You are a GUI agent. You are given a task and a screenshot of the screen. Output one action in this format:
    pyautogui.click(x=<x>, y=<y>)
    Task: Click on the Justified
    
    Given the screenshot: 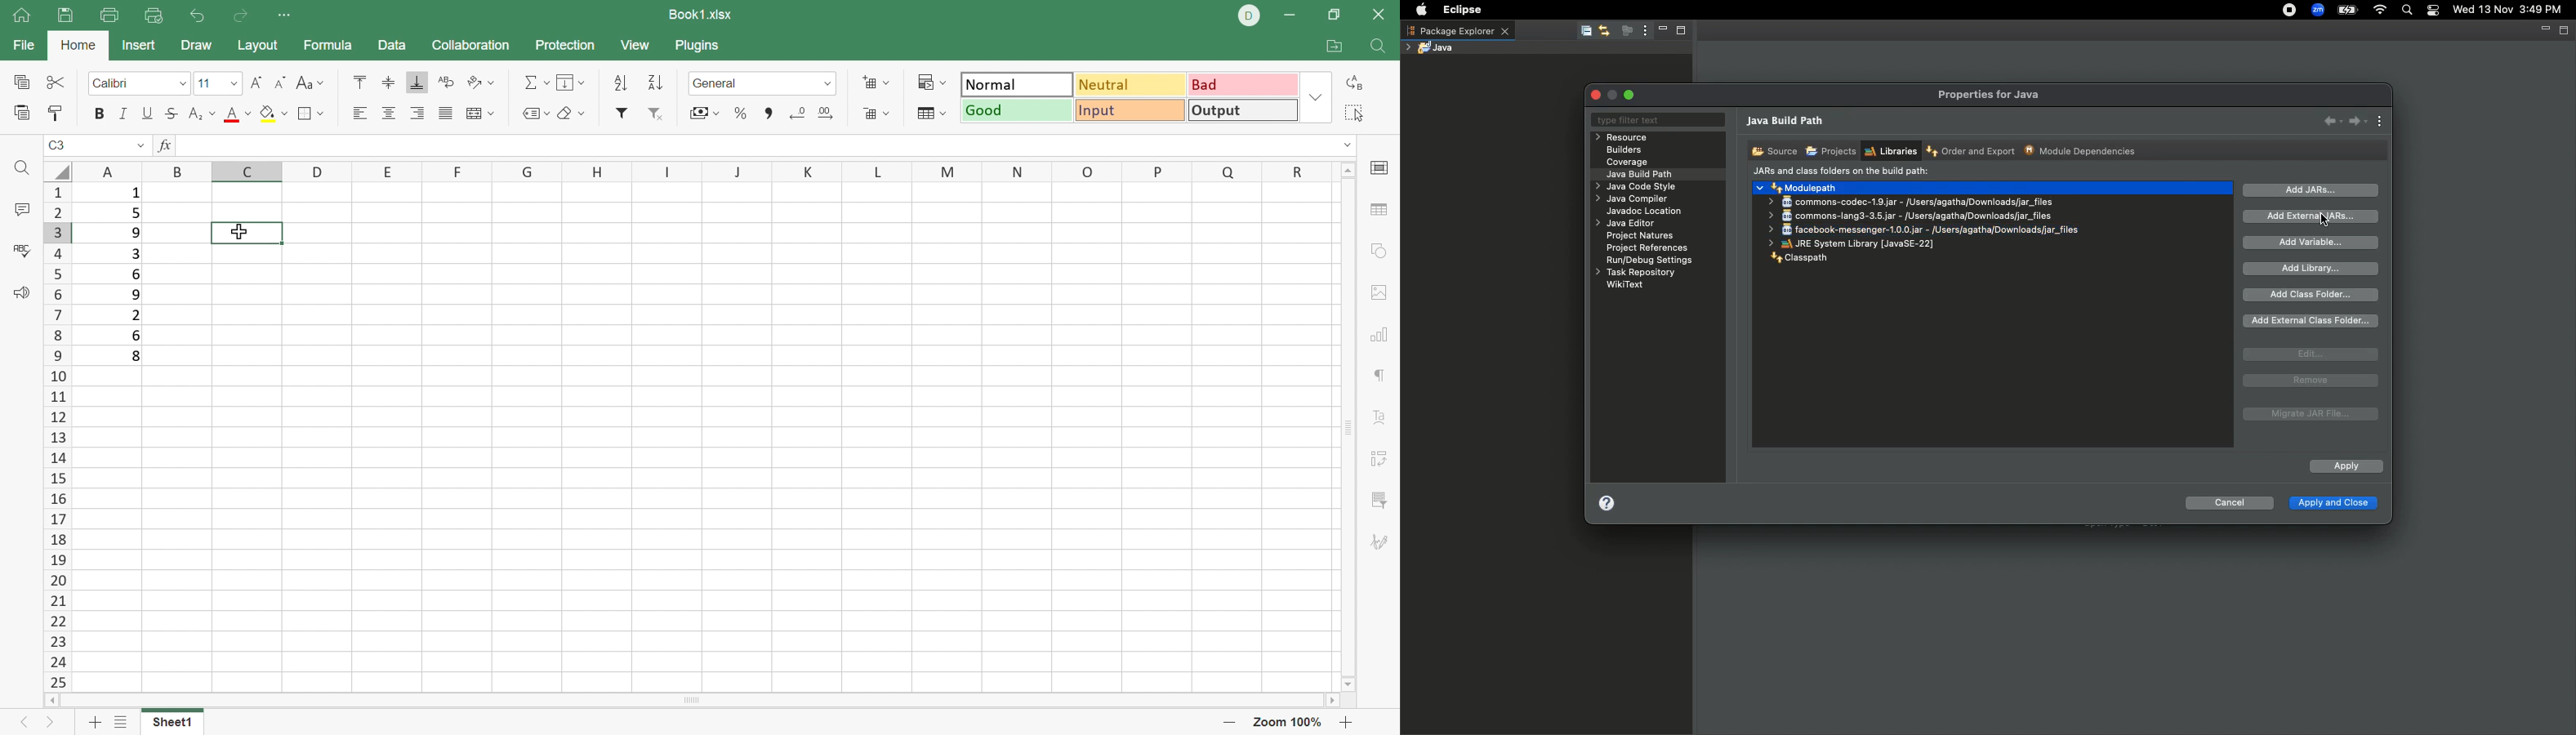 What is the action you would take?
    pyautogui.click(x=446, y=116)
    